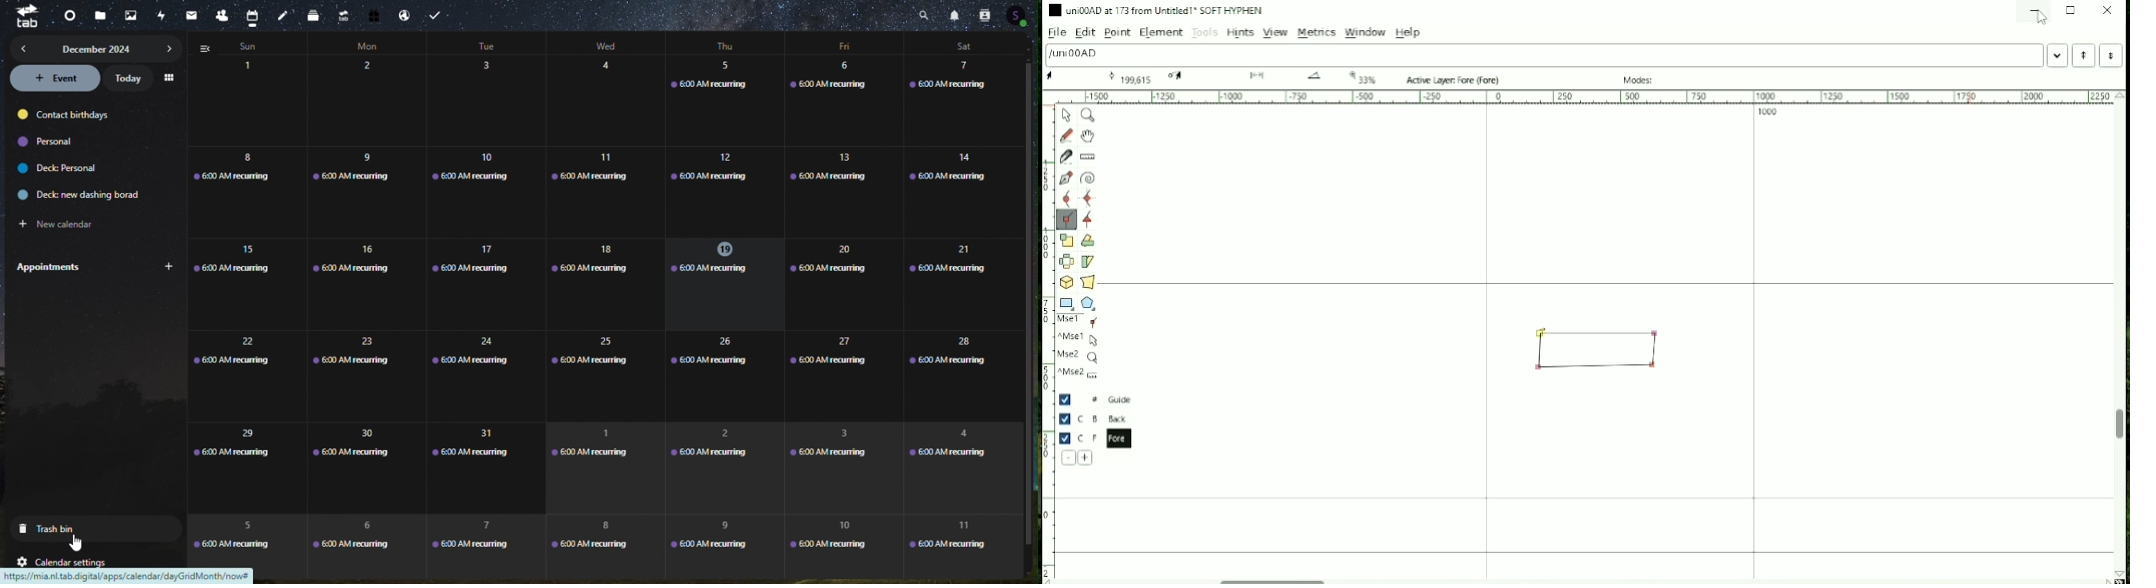 This screenshot has width=2156, height=588. I want to click on 27, so click(833, 367).